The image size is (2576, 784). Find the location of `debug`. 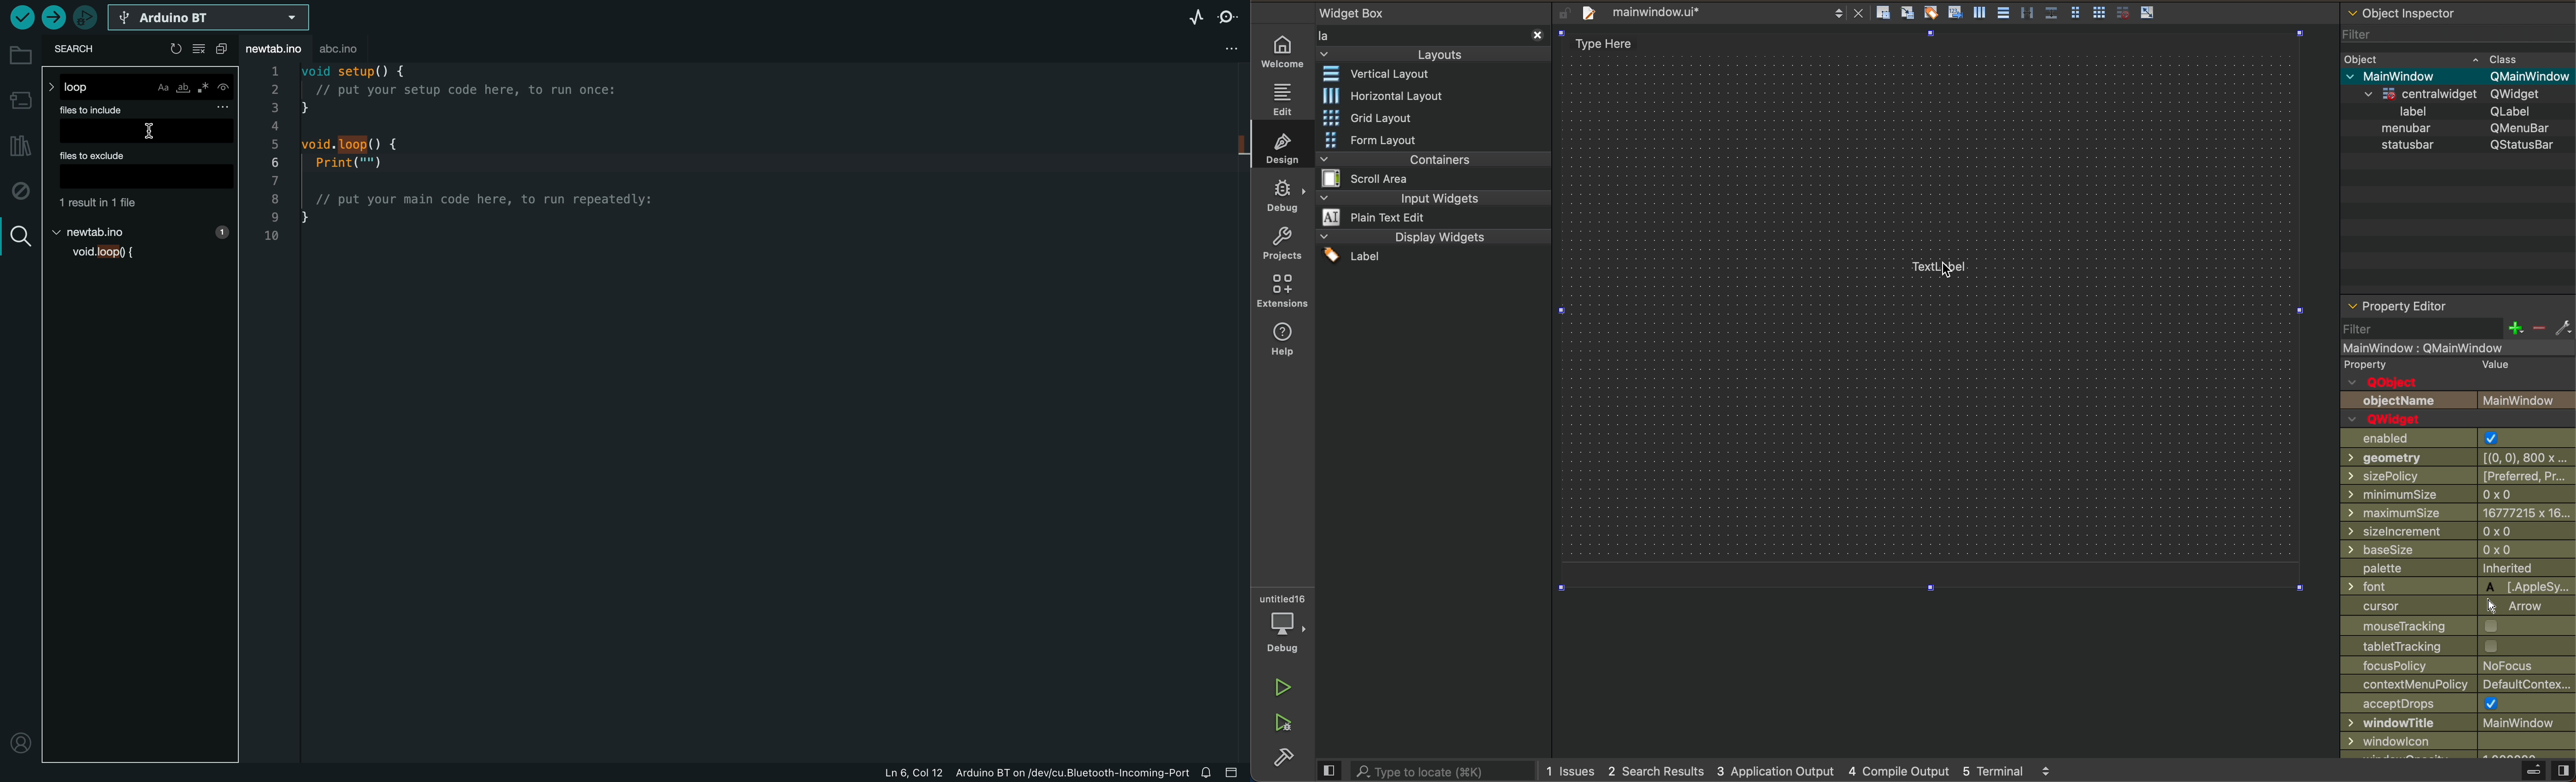

debug is located at coordinates (1284, 196).